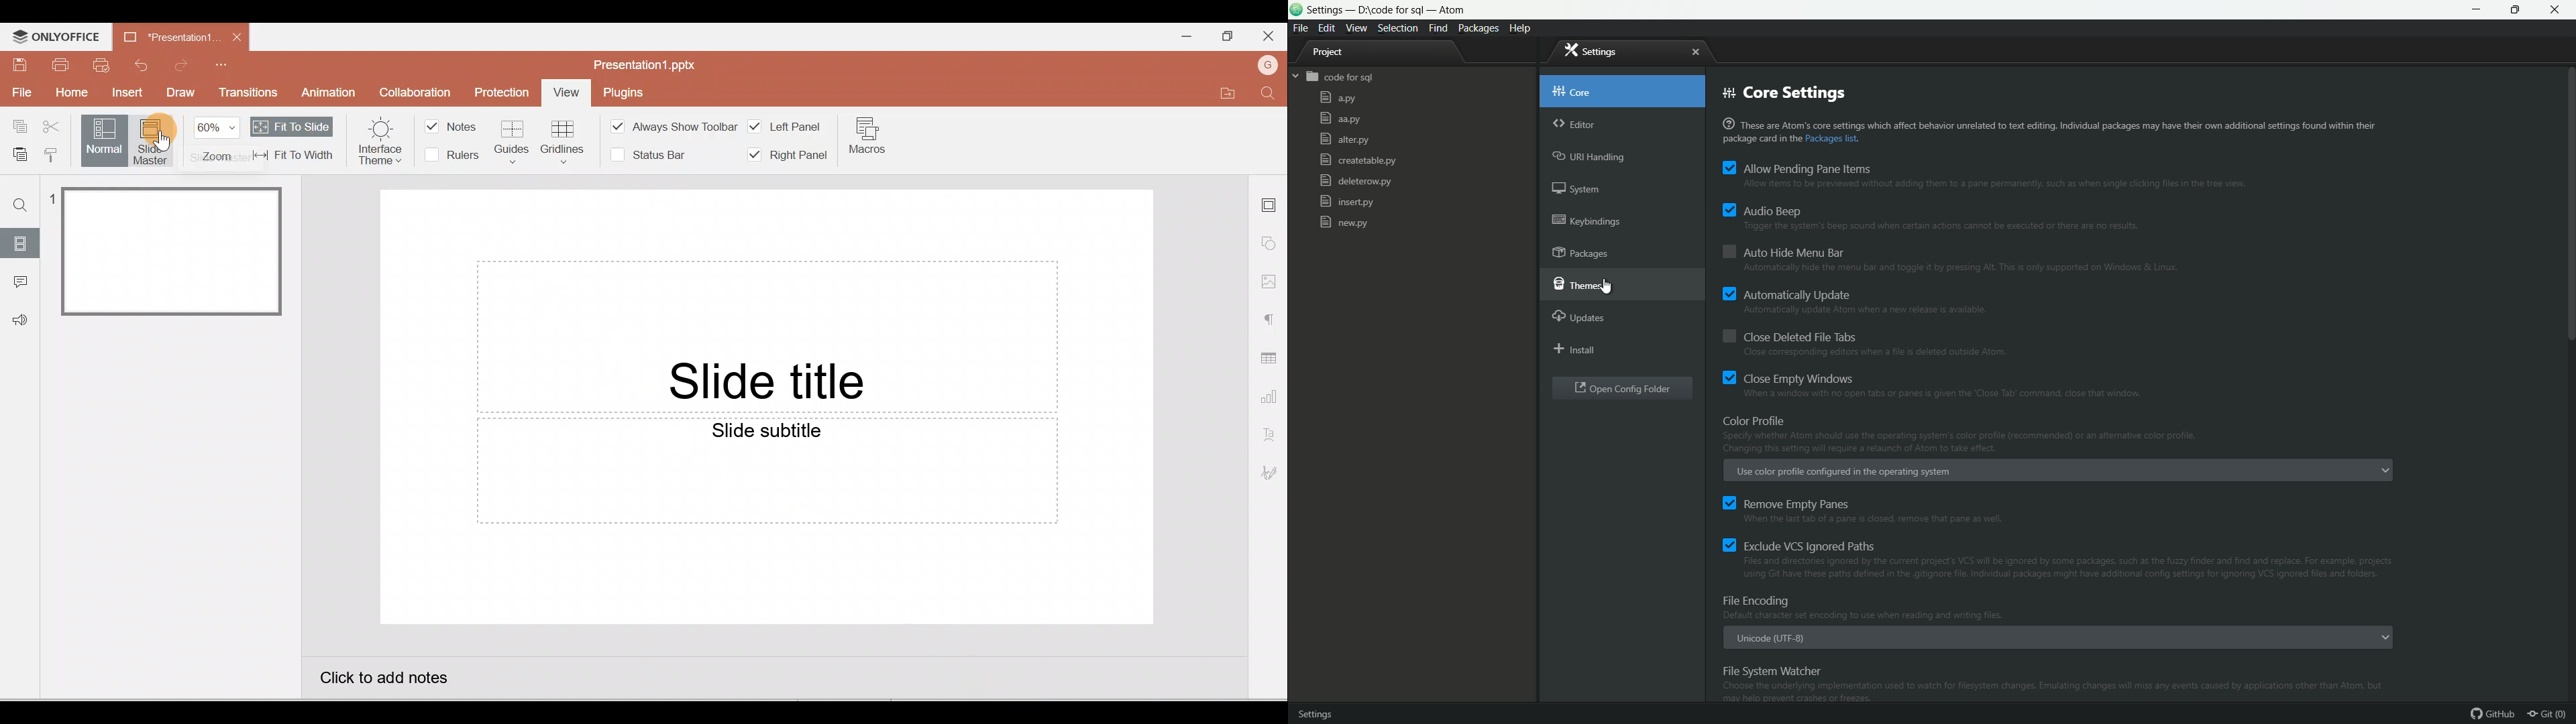  Describe the element at coordinates (185, 64) in the screenshot. I see `Redo` at that location.